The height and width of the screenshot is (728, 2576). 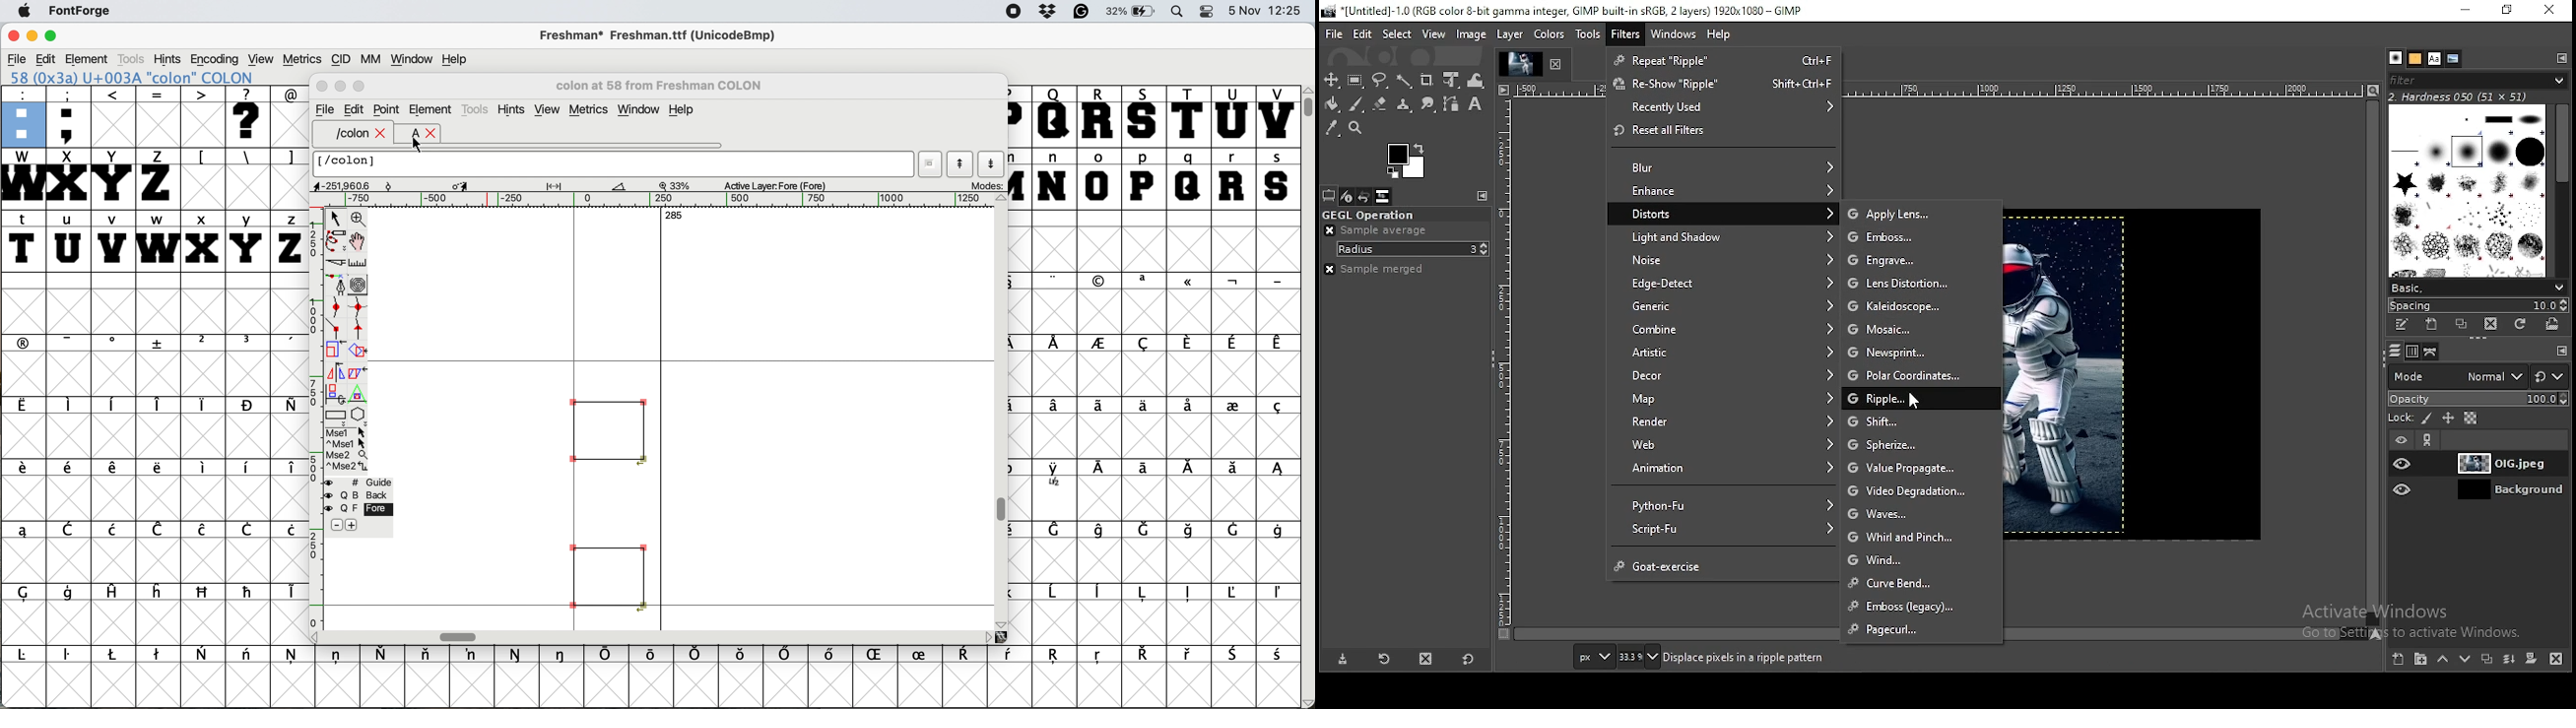 I want to click on add, so click(x=357, y=526).